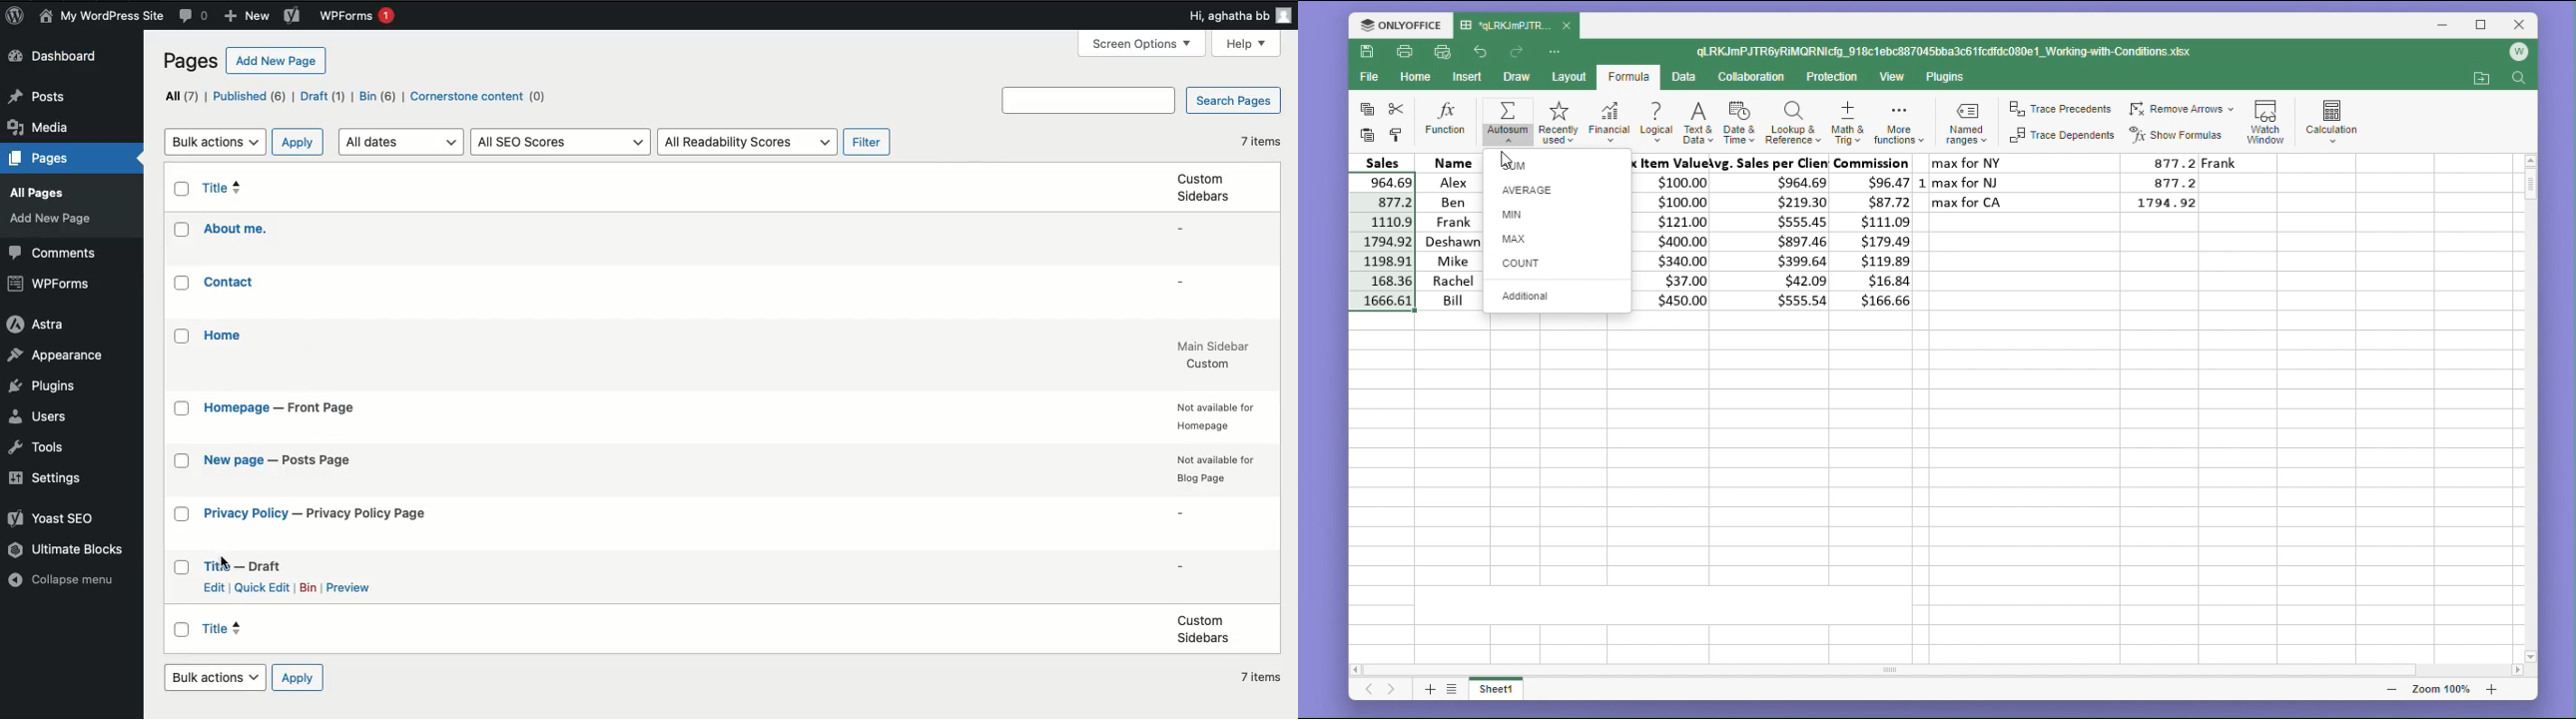  I want to click on Draft, so click(322, 98).